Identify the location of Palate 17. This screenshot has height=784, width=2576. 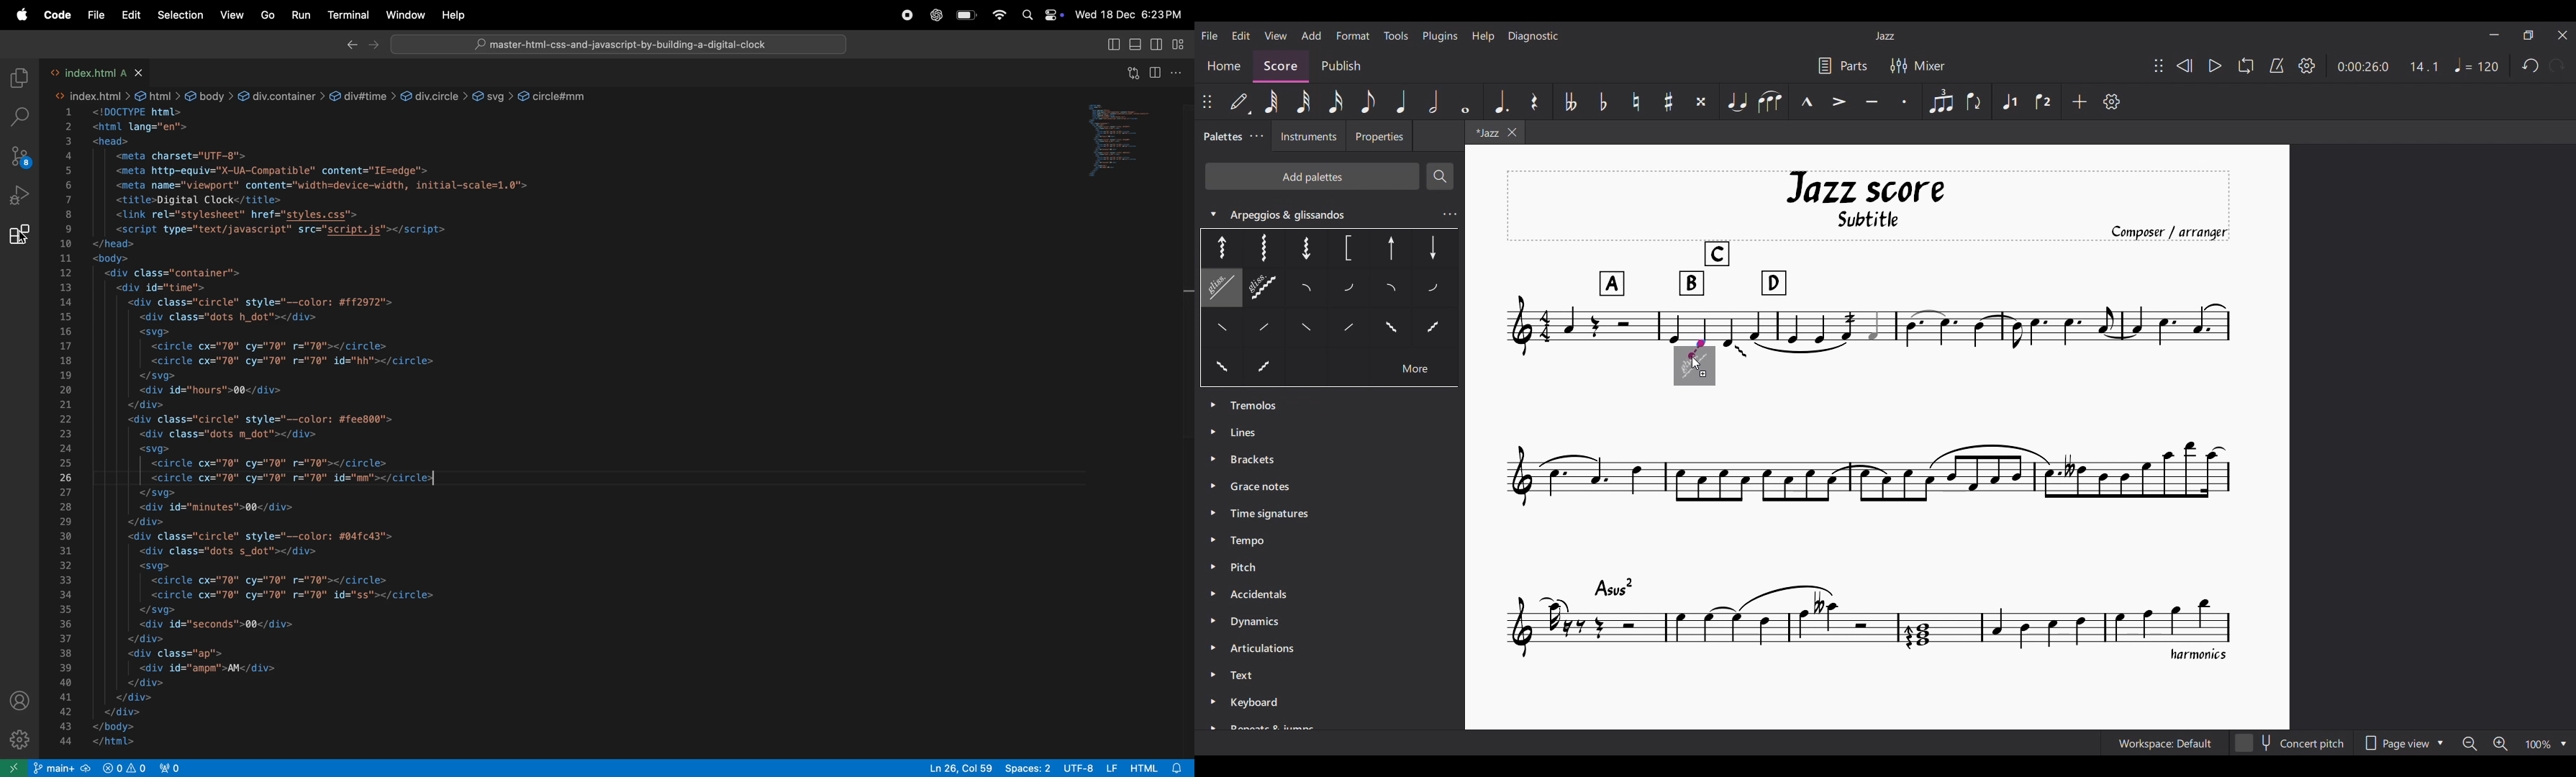
(1433, 332).